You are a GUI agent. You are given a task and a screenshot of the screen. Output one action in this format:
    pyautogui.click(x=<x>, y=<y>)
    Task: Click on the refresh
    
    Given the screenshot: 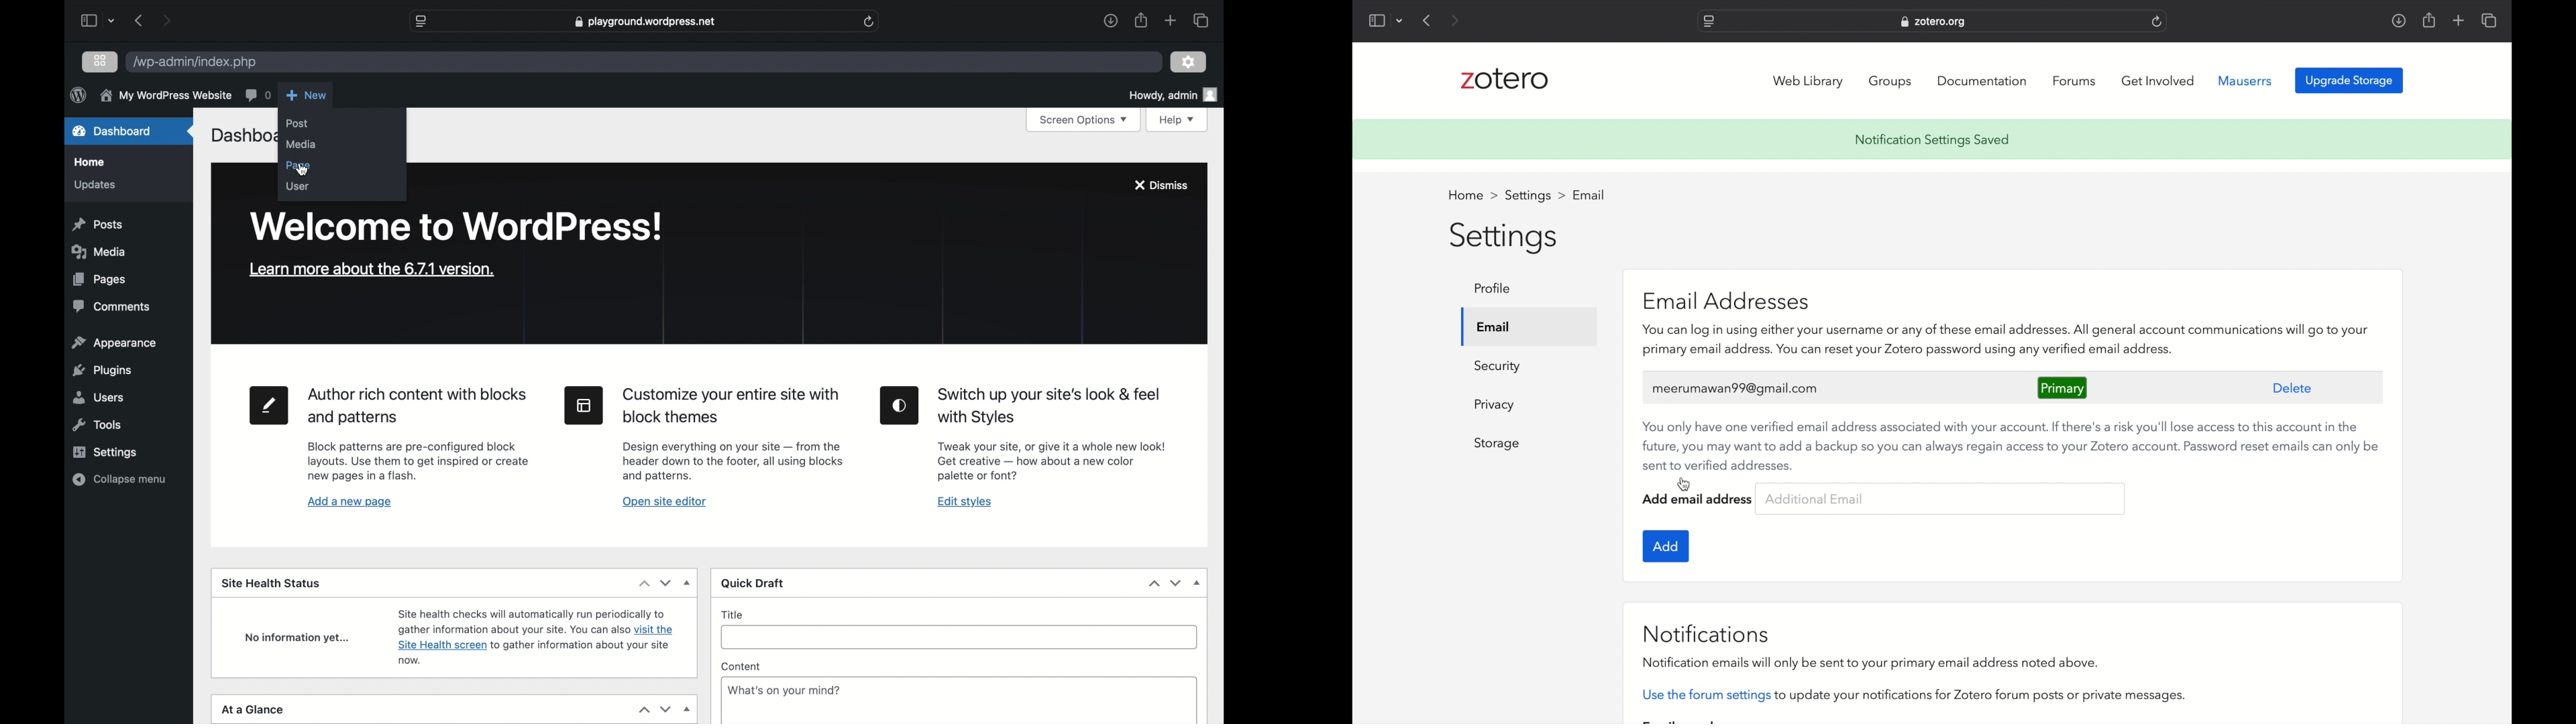 What is the action you would take?
    pyautogui.click(x=869, y=21)
    